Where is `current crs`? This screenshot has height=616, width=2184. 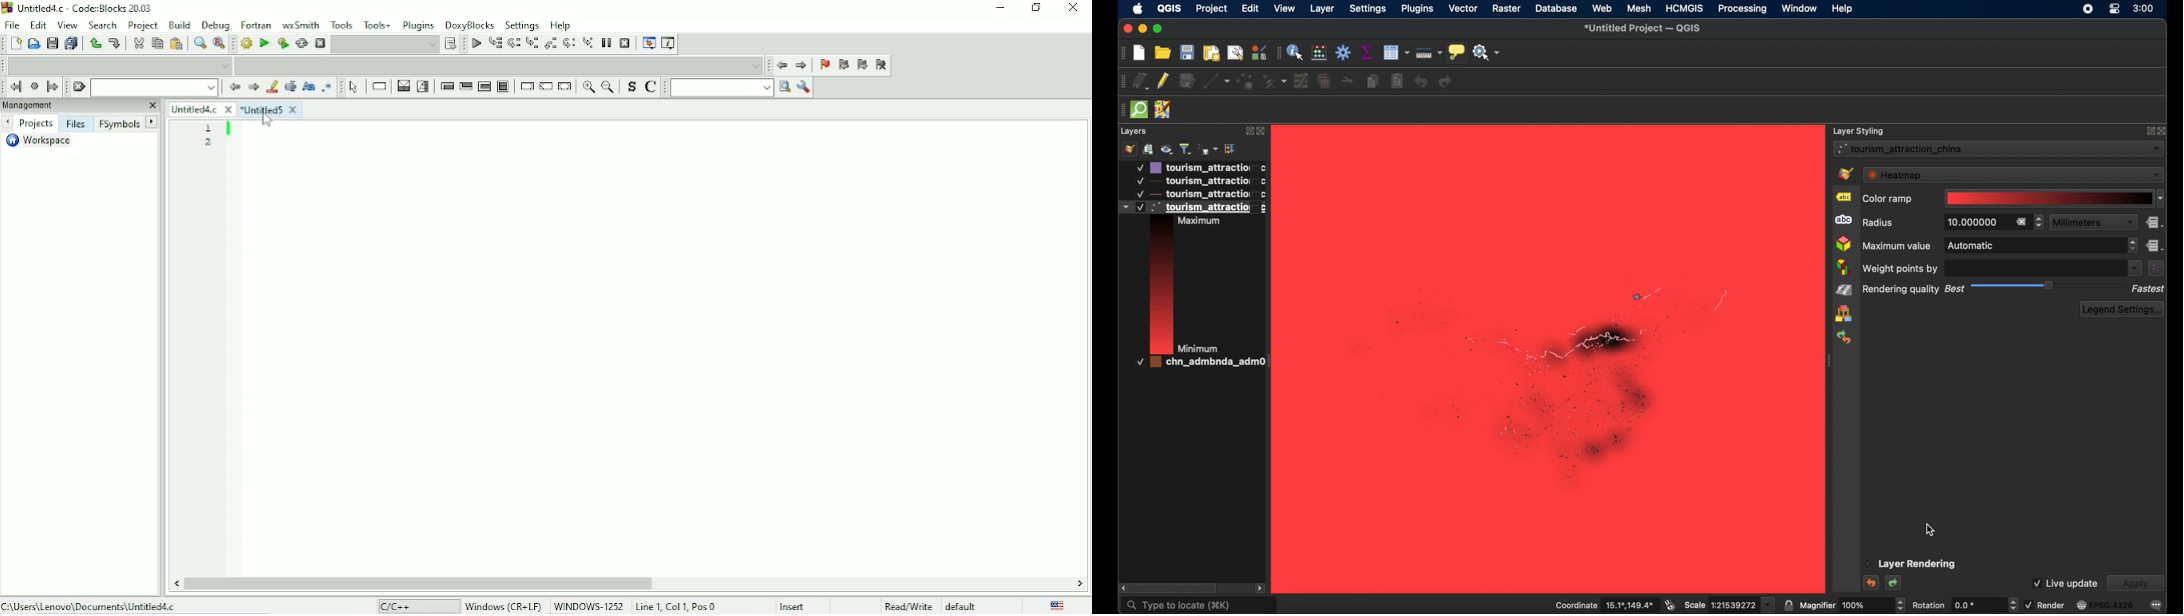
current crs is located at coordinates (2106, 605).